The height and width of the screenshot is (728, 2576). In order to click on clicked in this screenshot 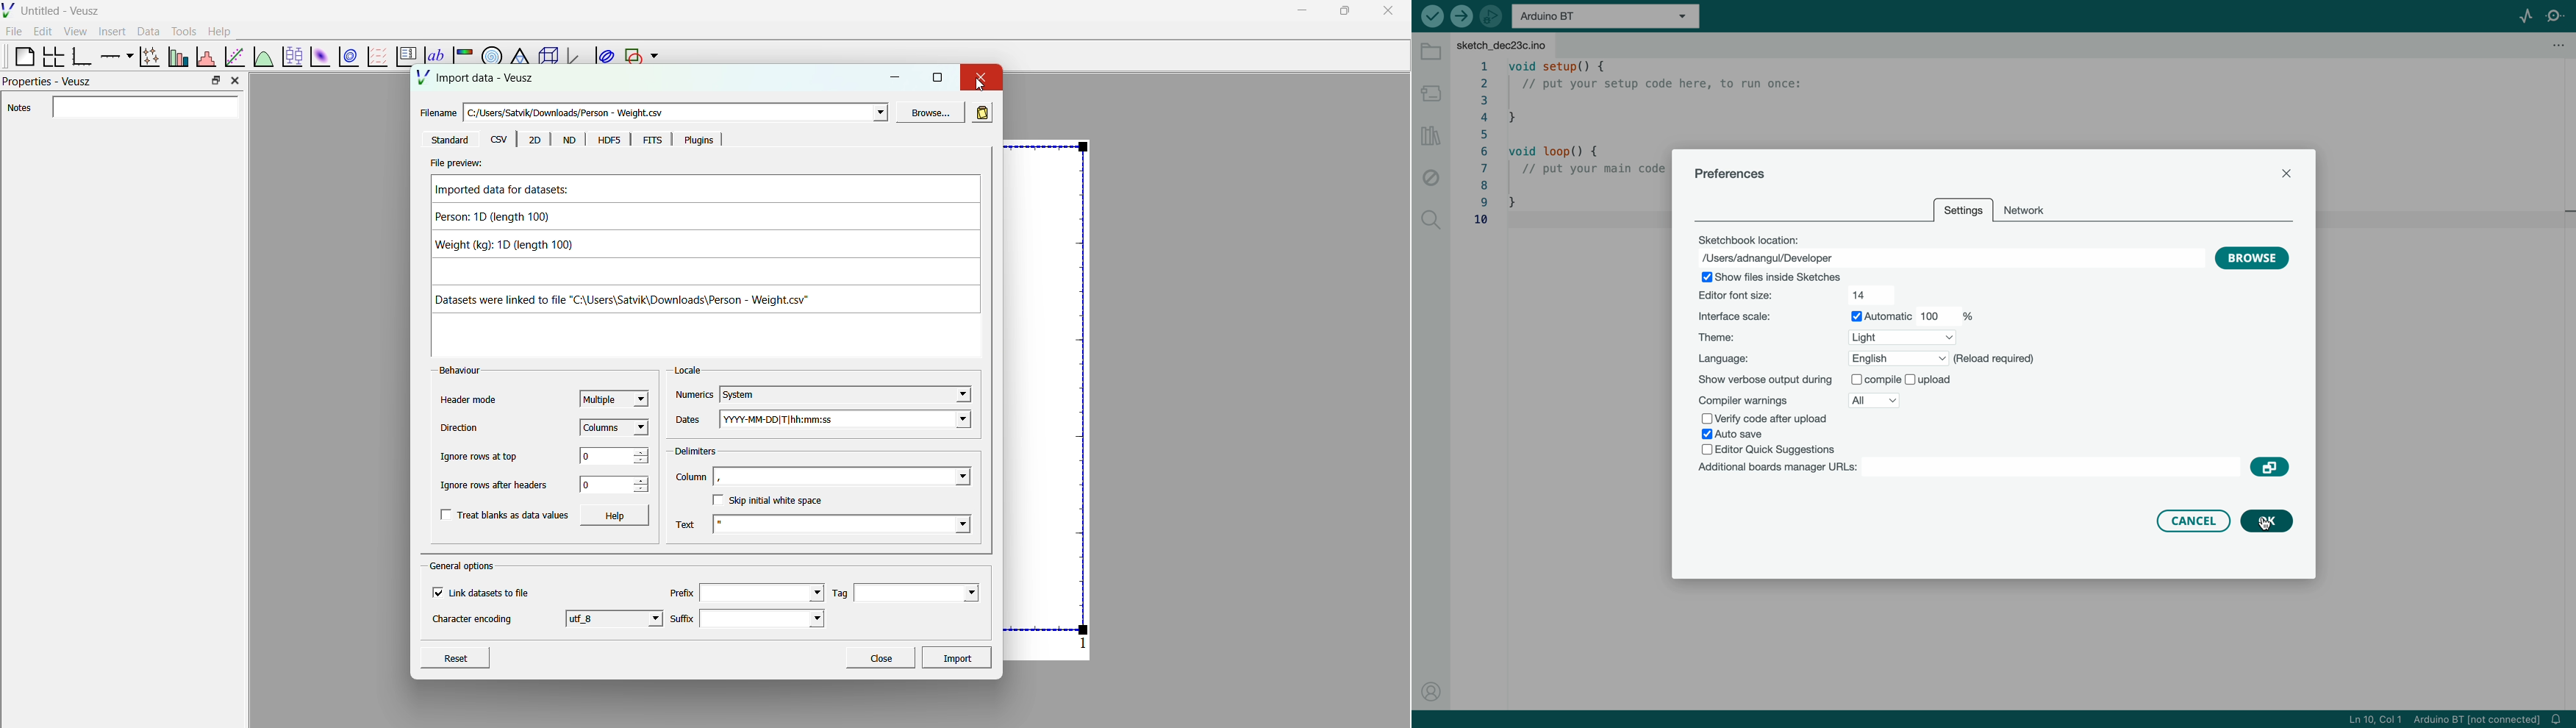, I will do `click(2271, 521)`.